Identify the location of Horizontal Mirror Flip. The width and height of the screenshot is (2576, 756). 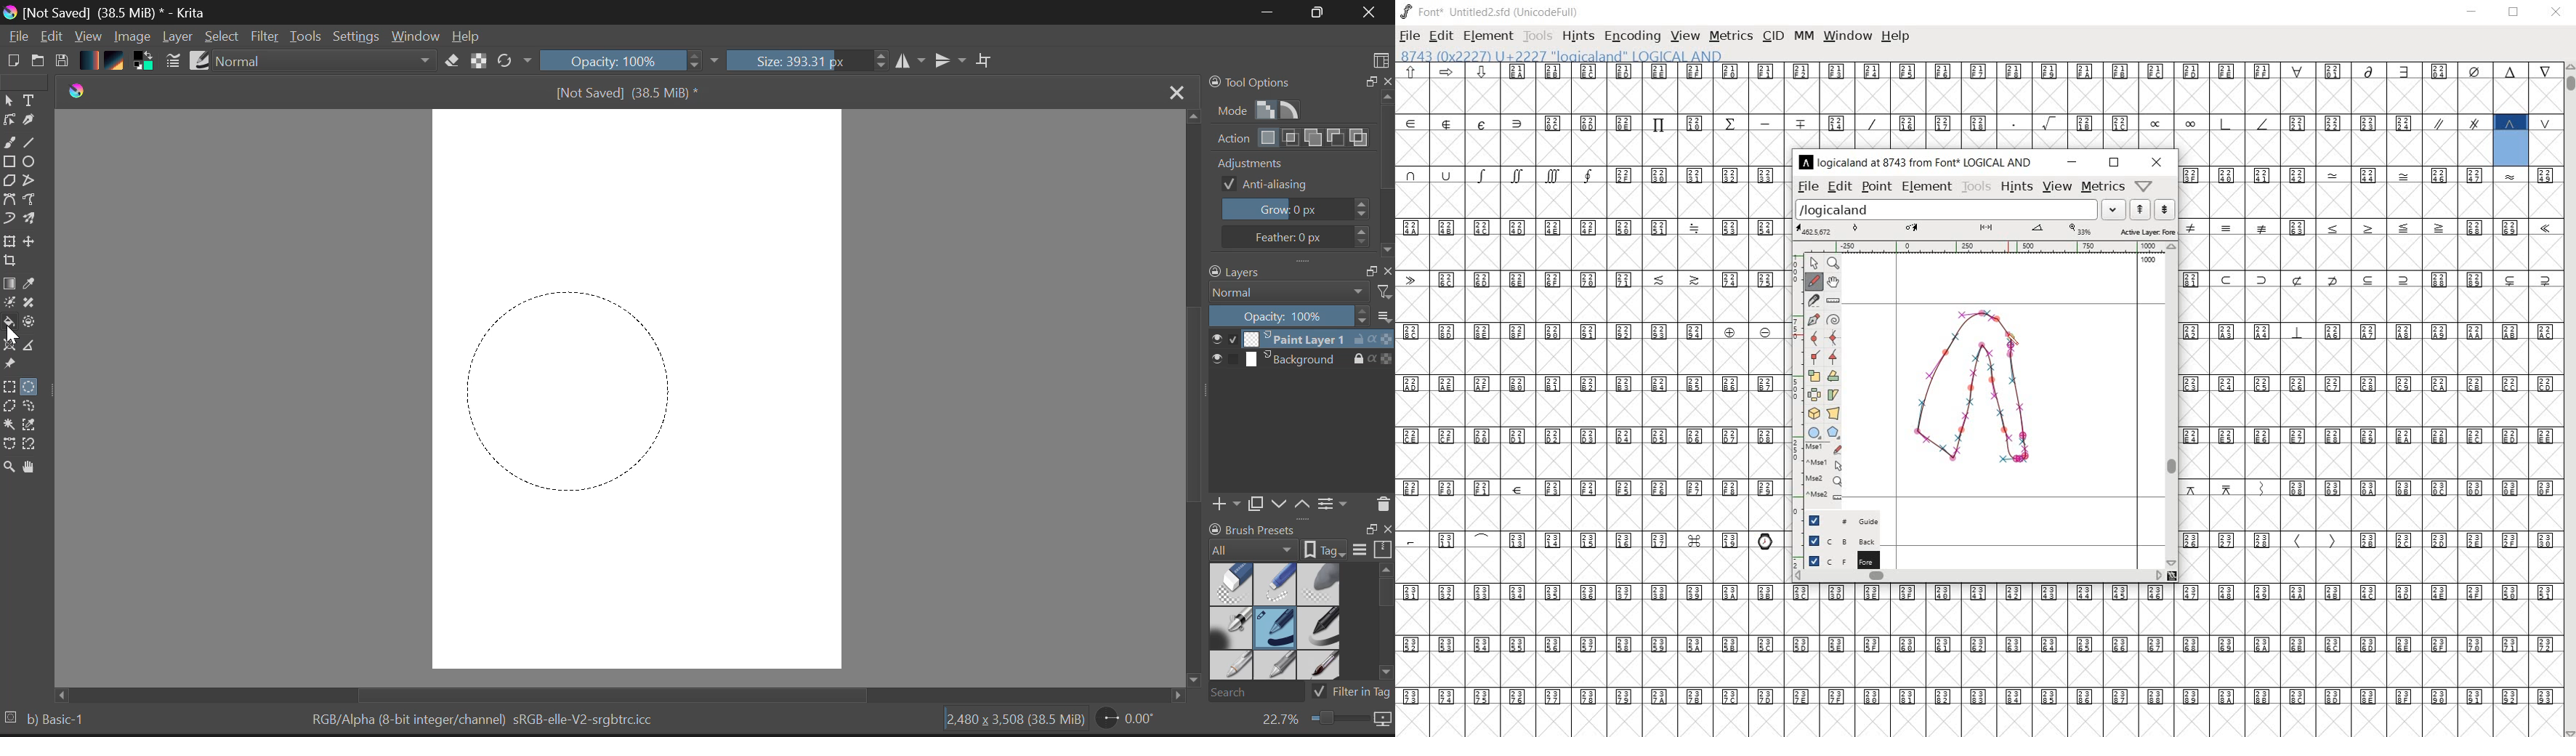
(953, 62).